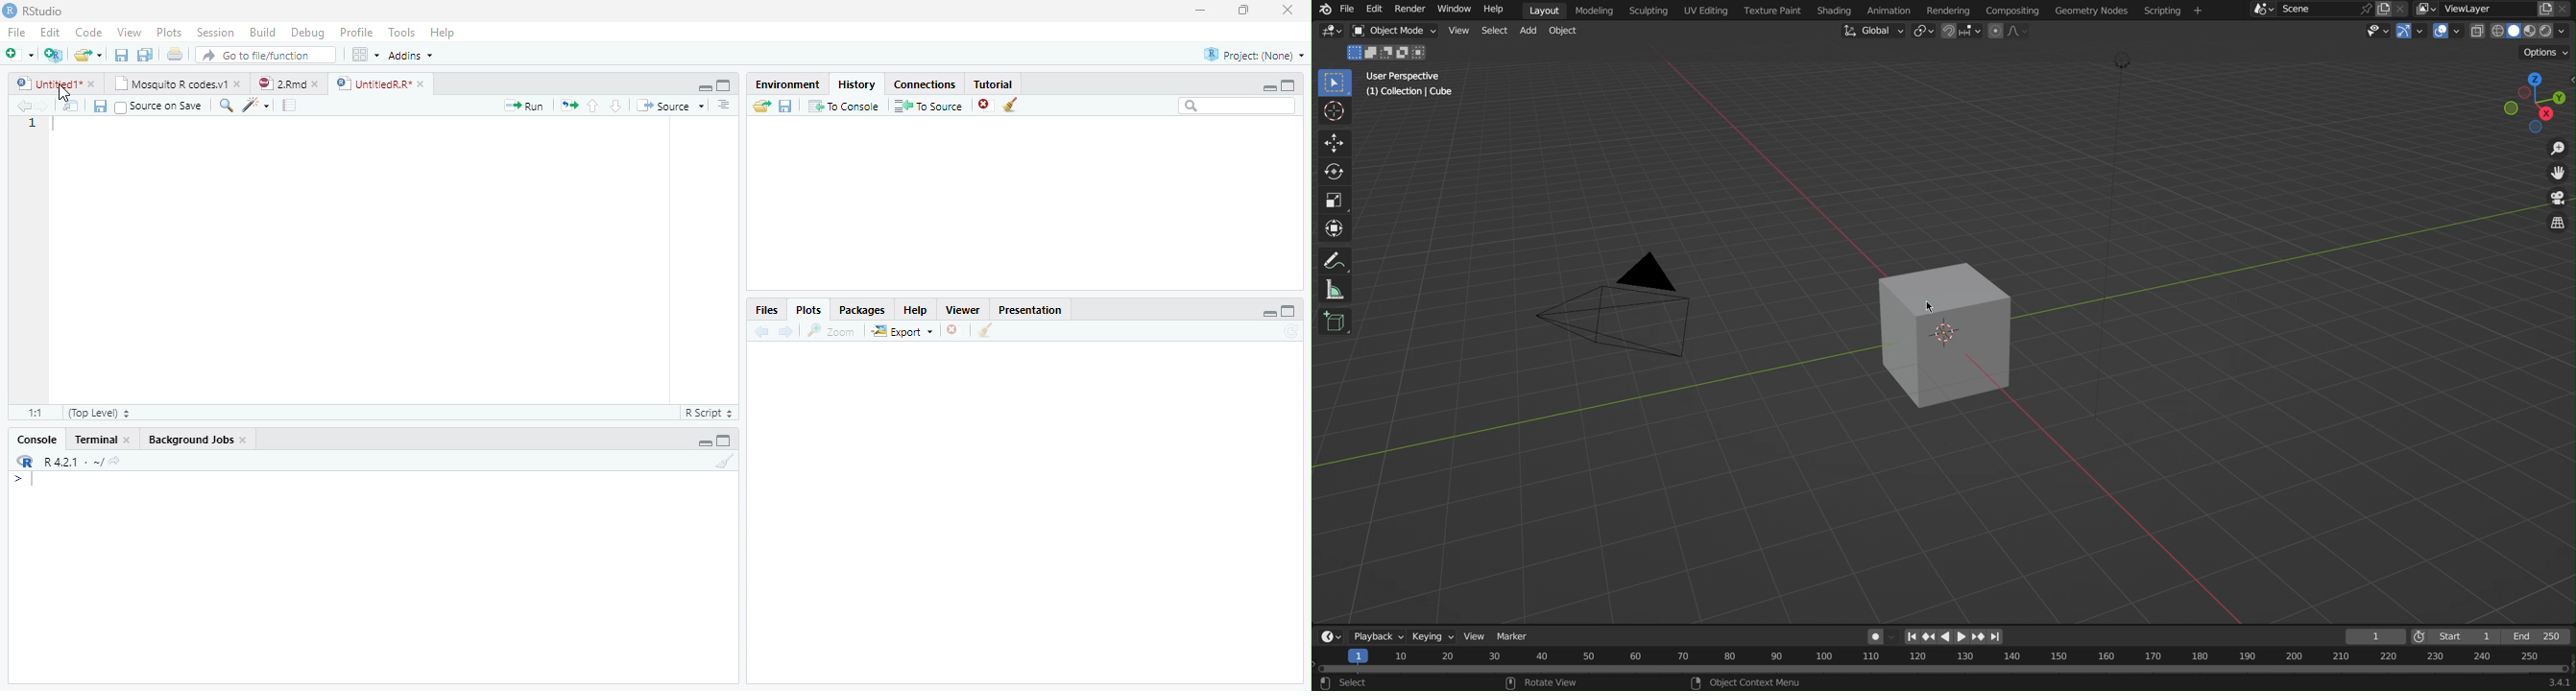 This screenshot has width=2576, height=700. What do you see at coordinates (982, 104) in the screenshot?
I see `Delete` at bounding box center [982, 104].